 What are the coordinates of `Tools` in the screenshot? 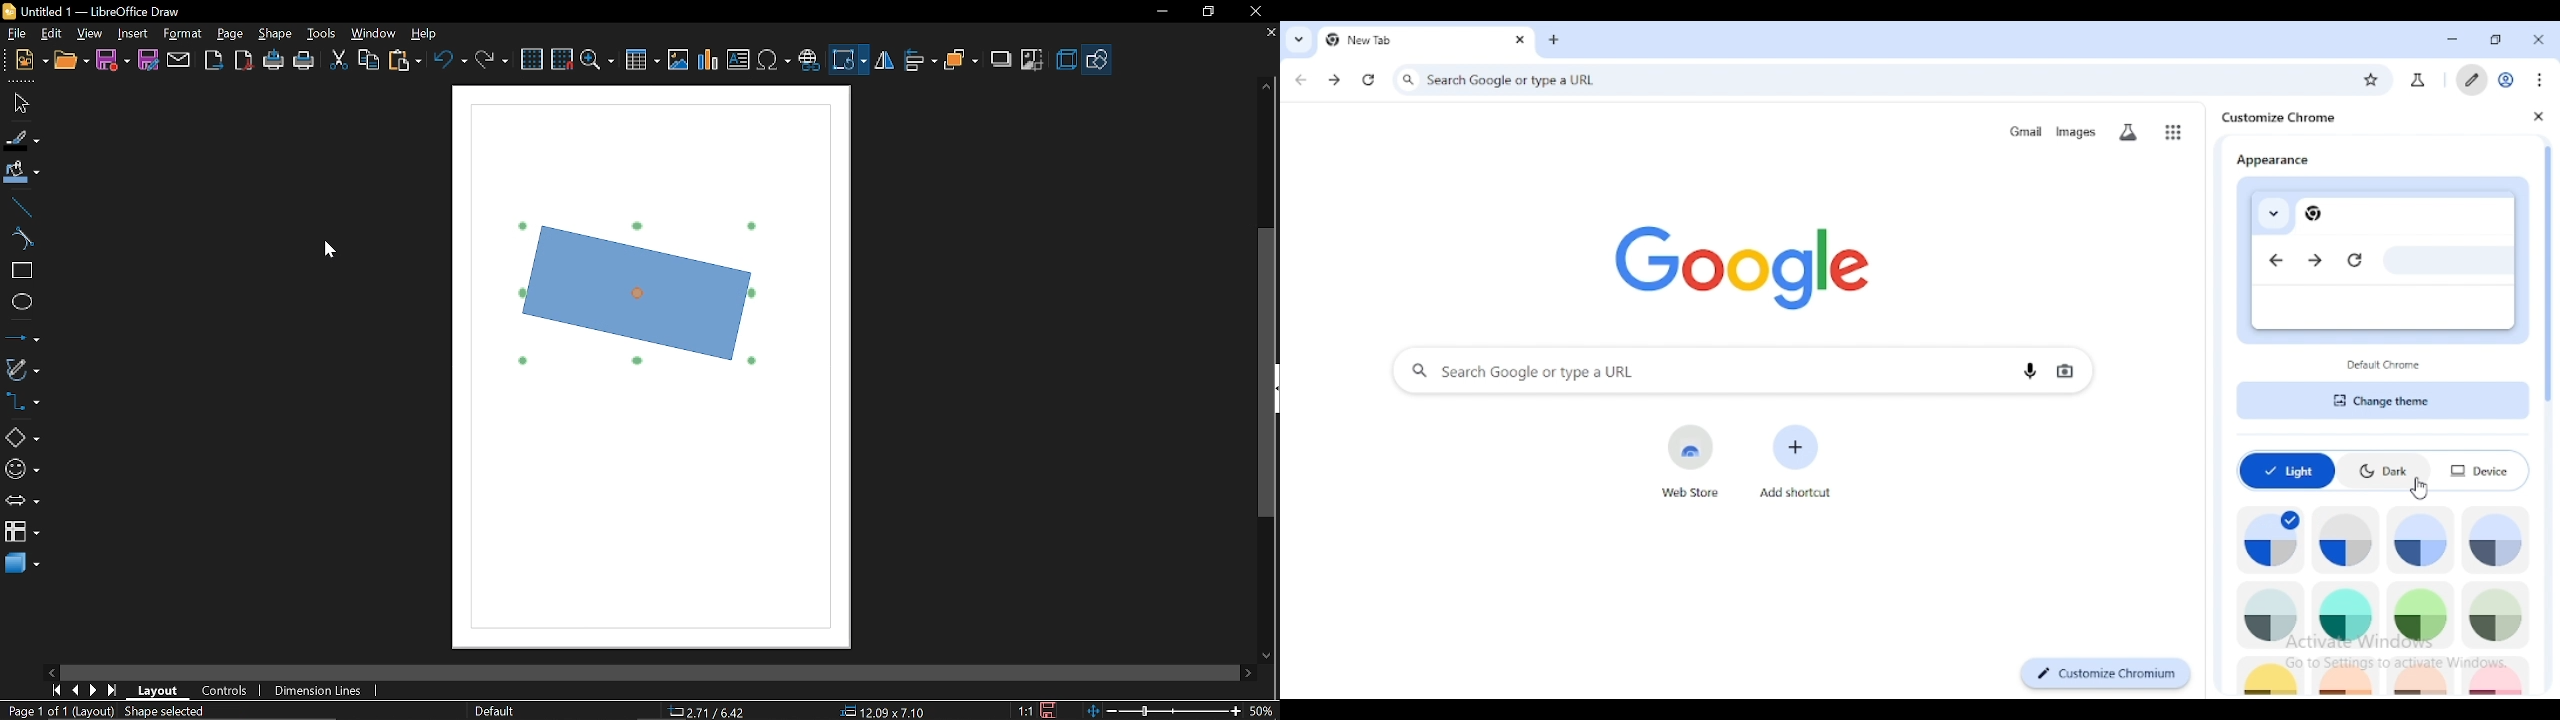 It's located at (320, 35).